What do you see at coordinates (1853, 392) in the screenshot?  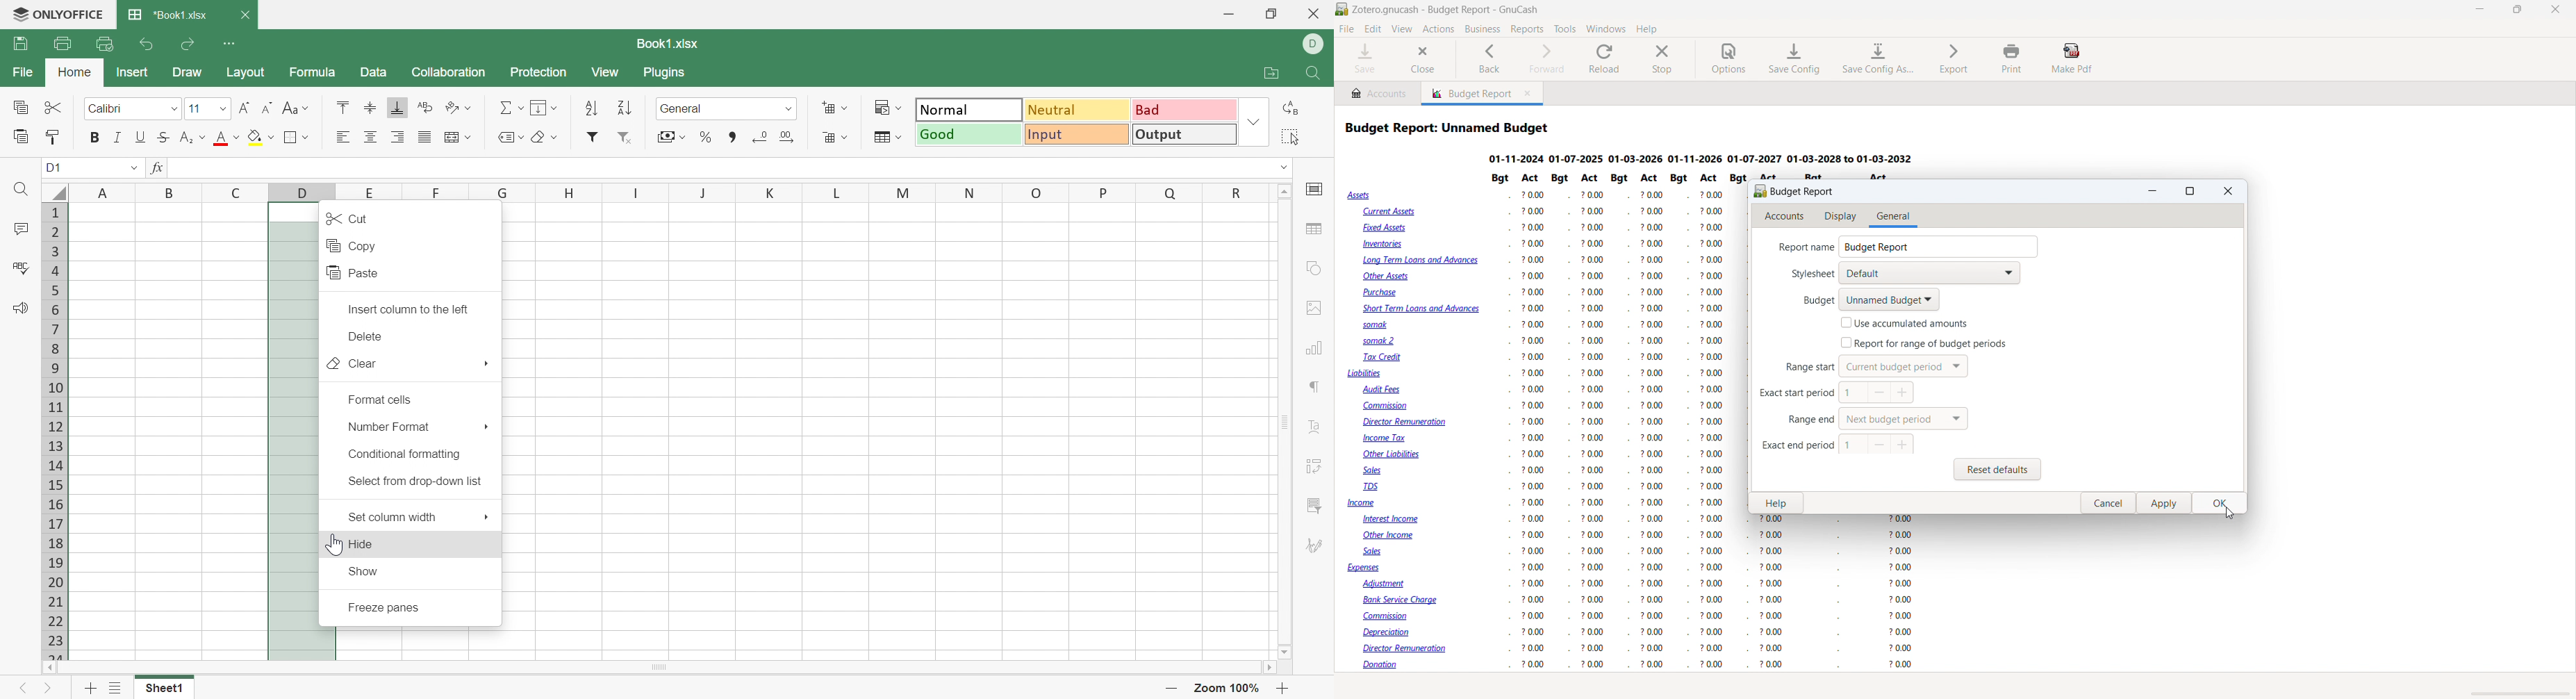 I see `exact start period` at bounding box center [1853, 392].